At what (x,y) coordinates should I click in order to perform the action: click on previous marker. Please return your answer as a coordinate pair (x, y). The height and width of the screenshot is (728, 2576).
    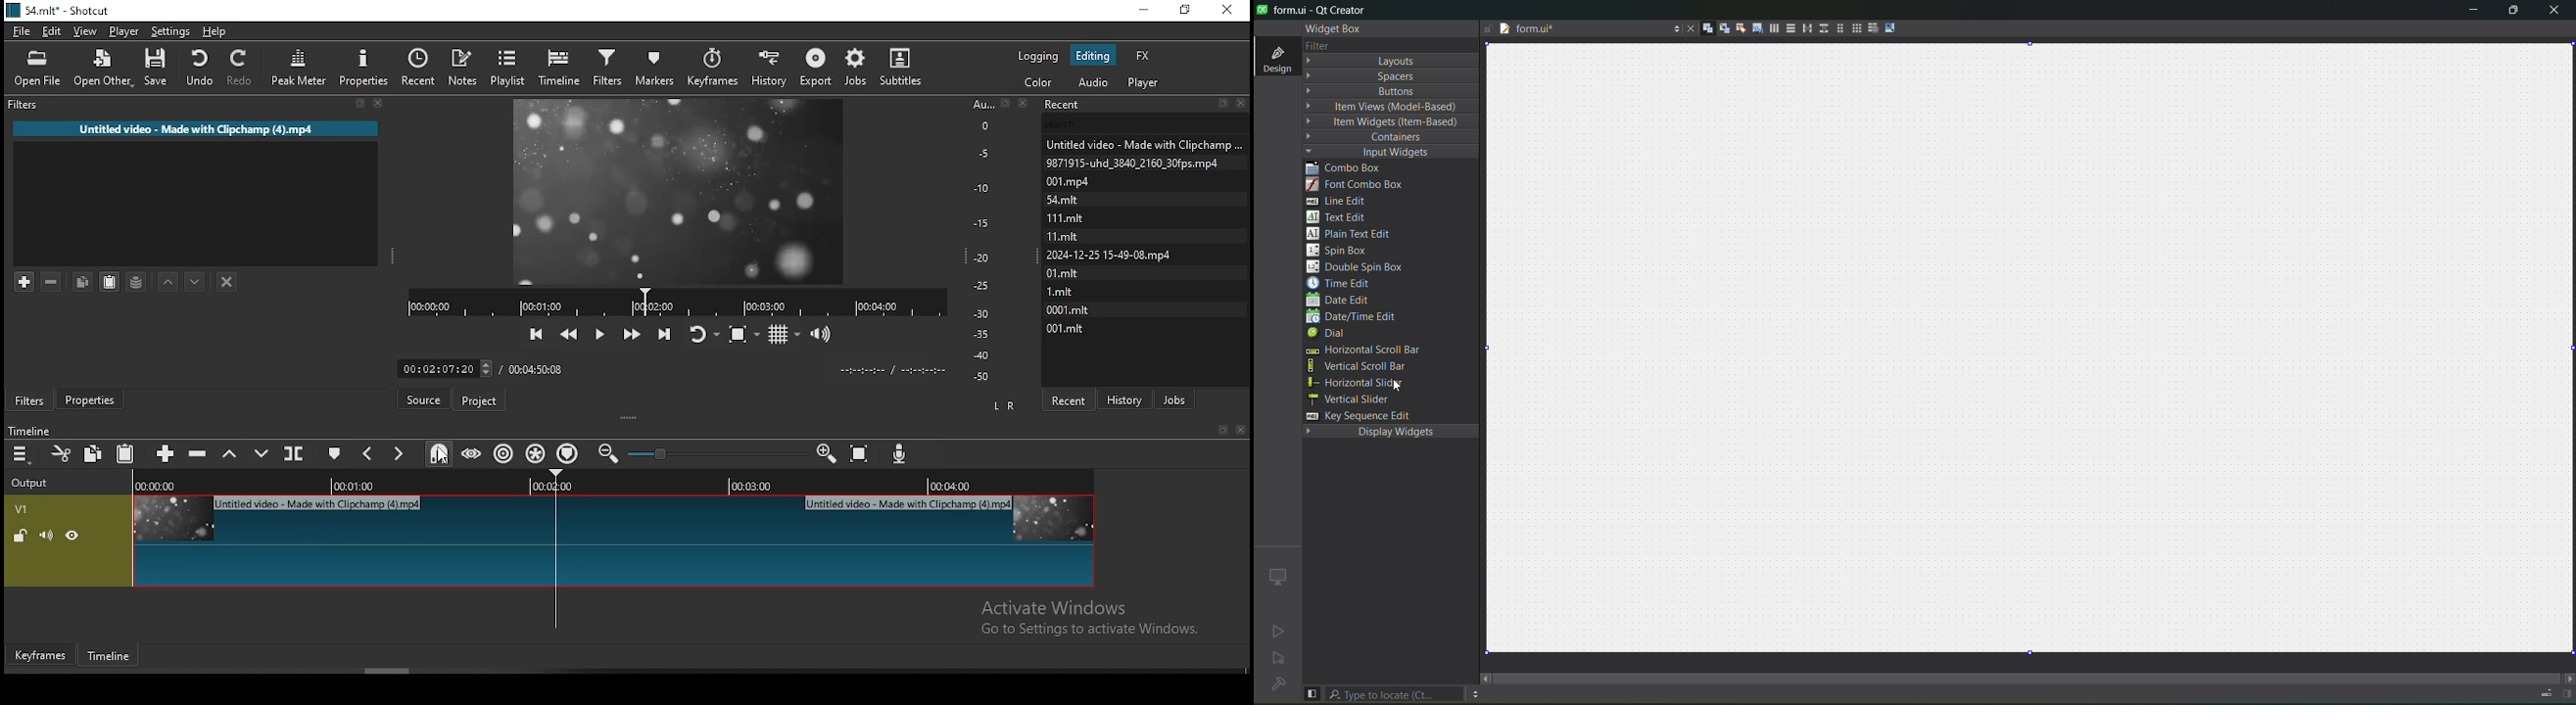
    Looking at the image, I should click on (367, 454).